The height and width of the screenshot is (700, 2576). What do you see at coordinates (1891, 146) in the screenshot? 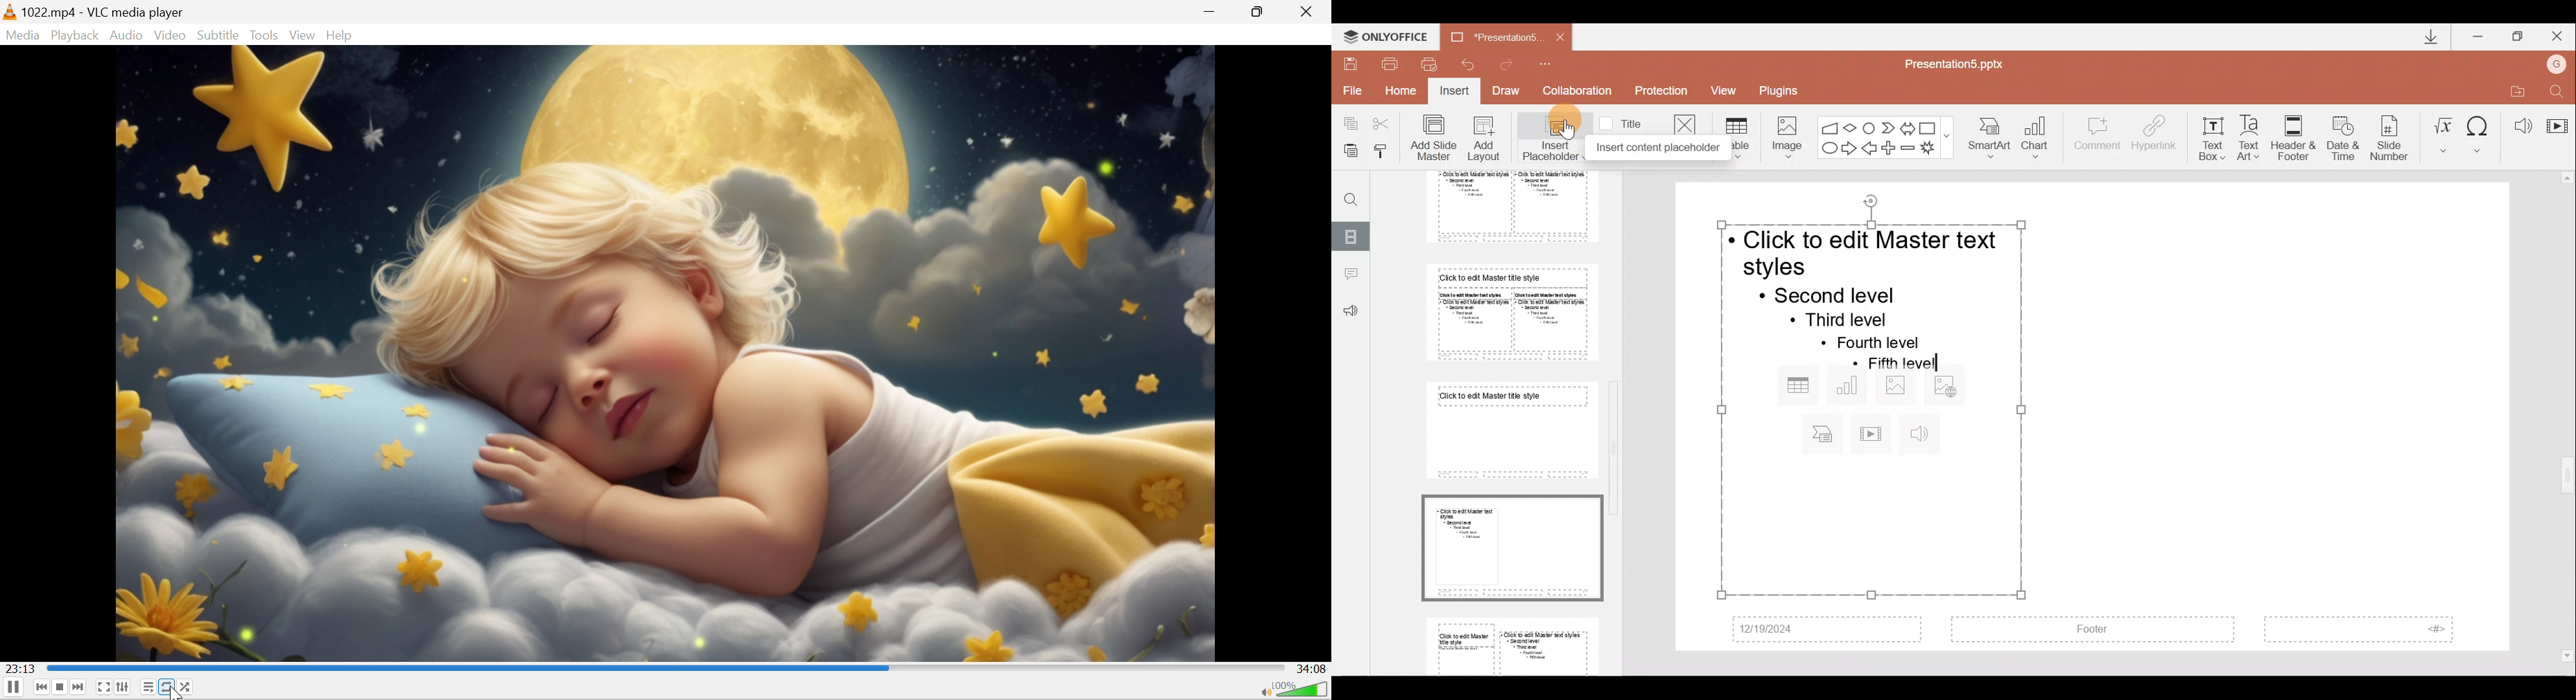
I see `Plus` at bounding box center [1891, 146].